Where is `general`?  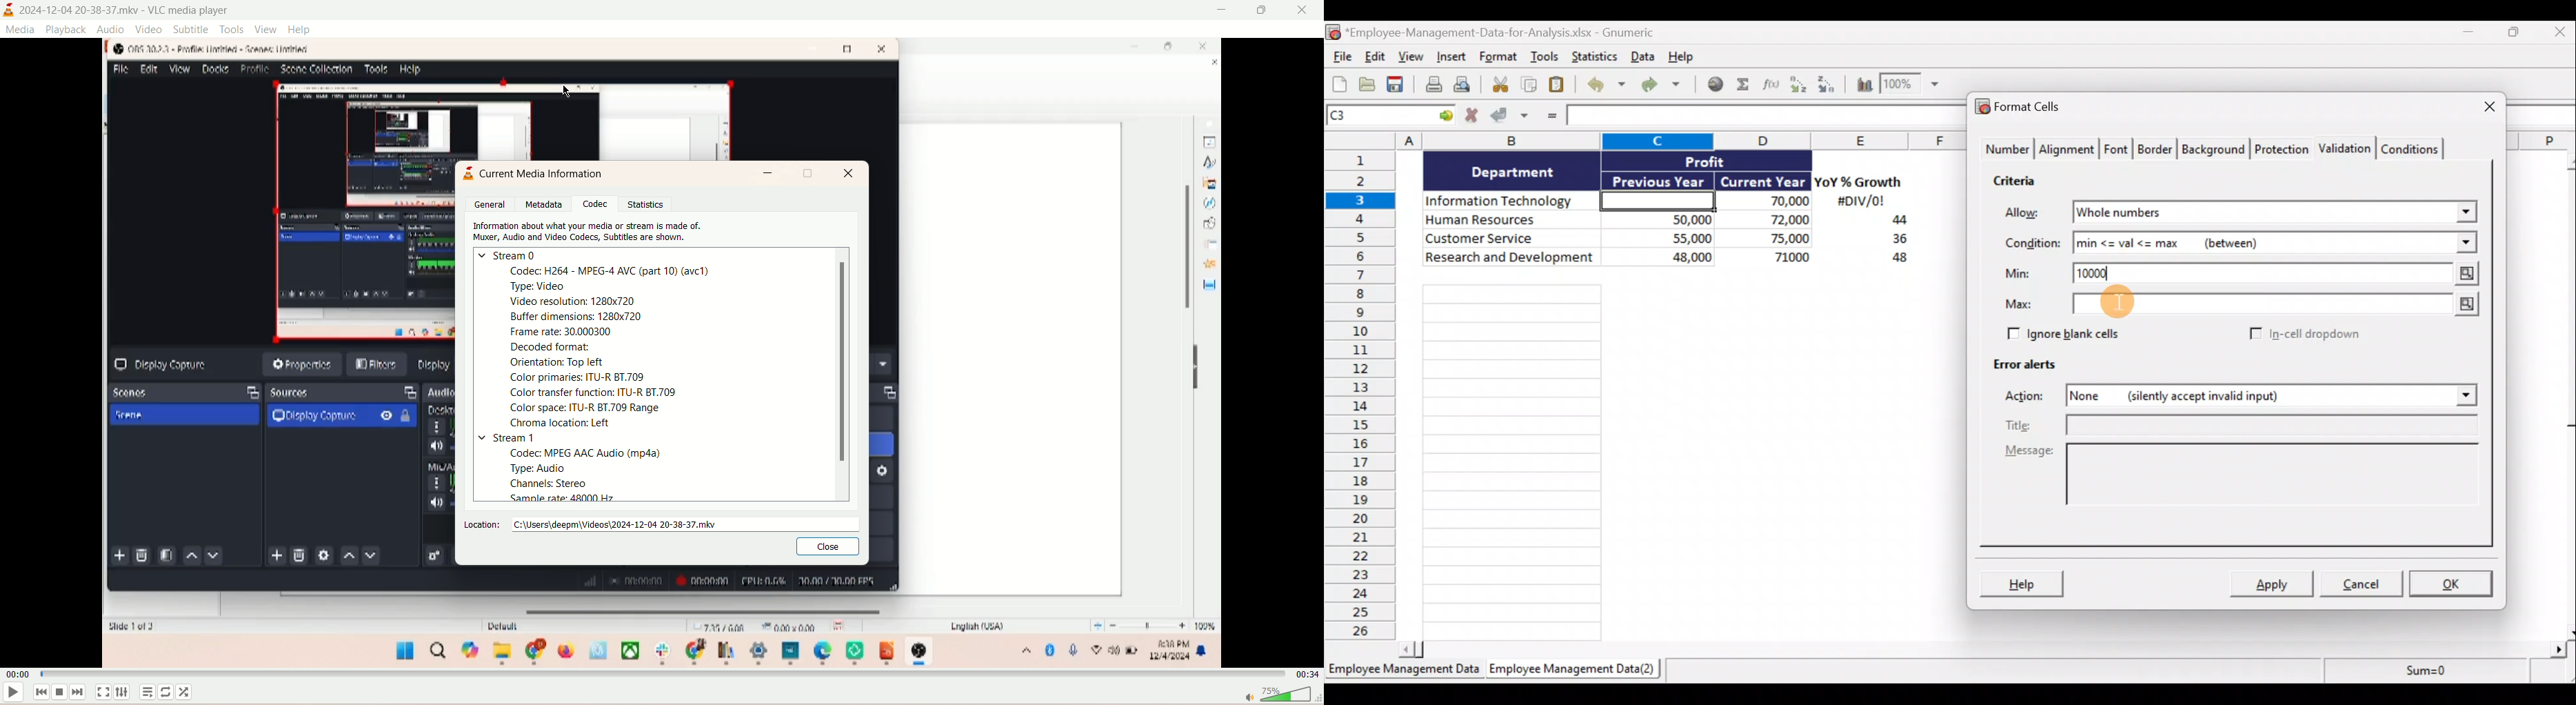
general is located at coordinates (489, 204).